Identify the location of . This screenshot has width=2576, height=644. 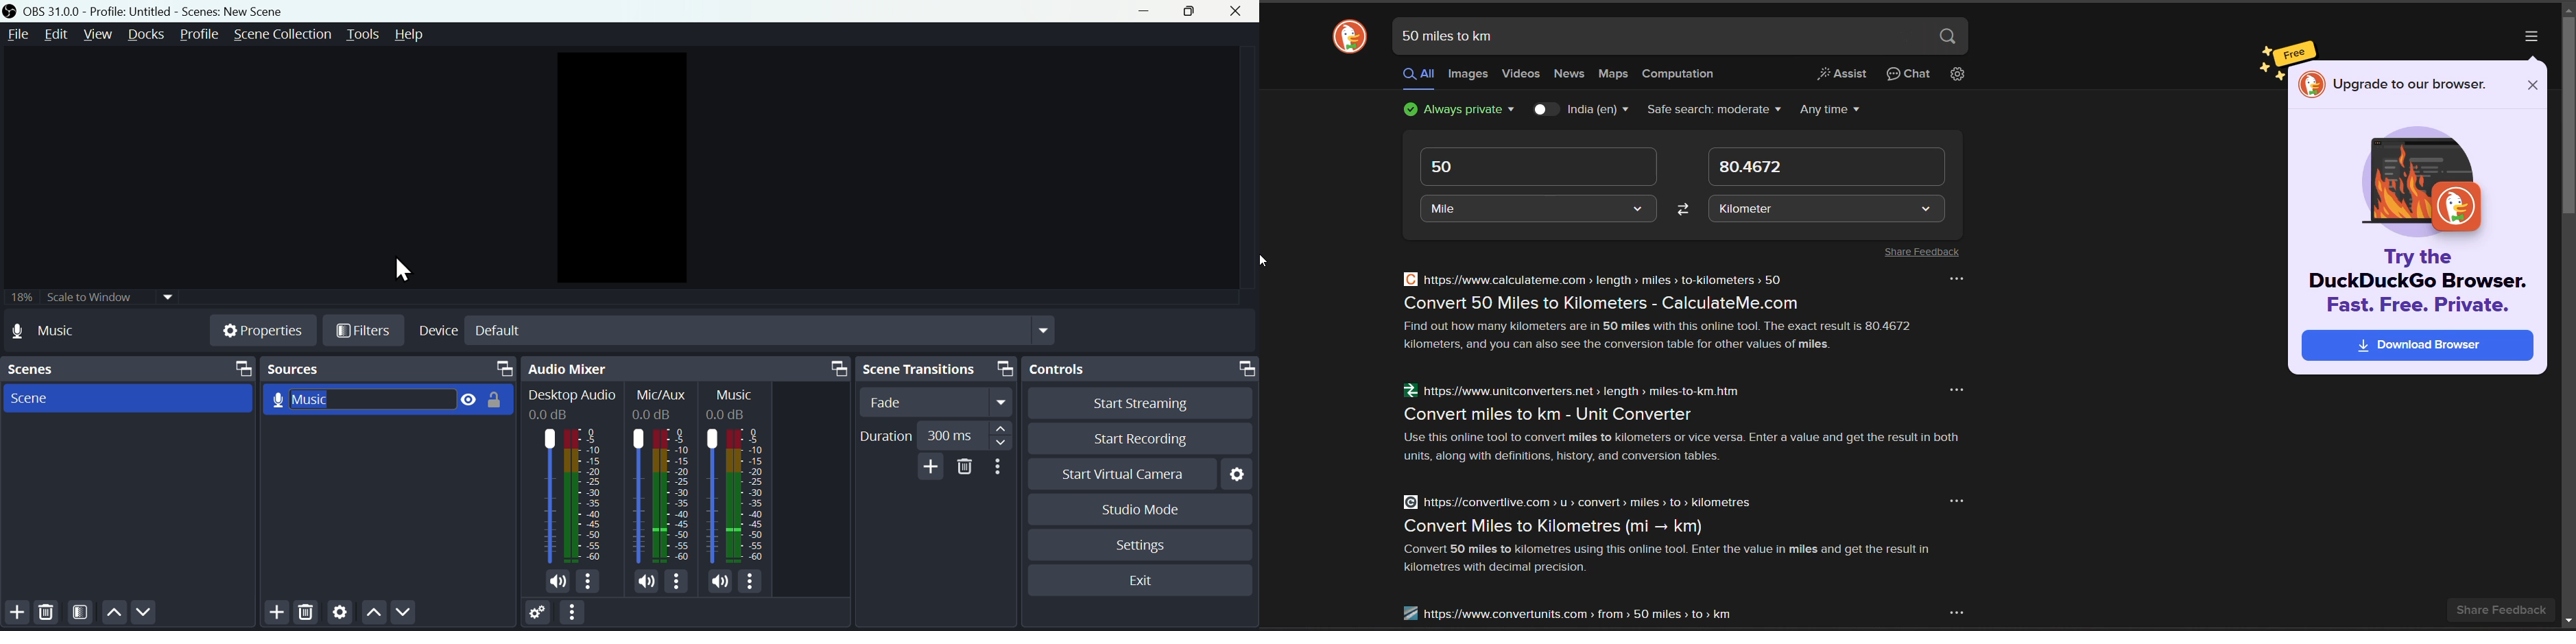
(663, 495).